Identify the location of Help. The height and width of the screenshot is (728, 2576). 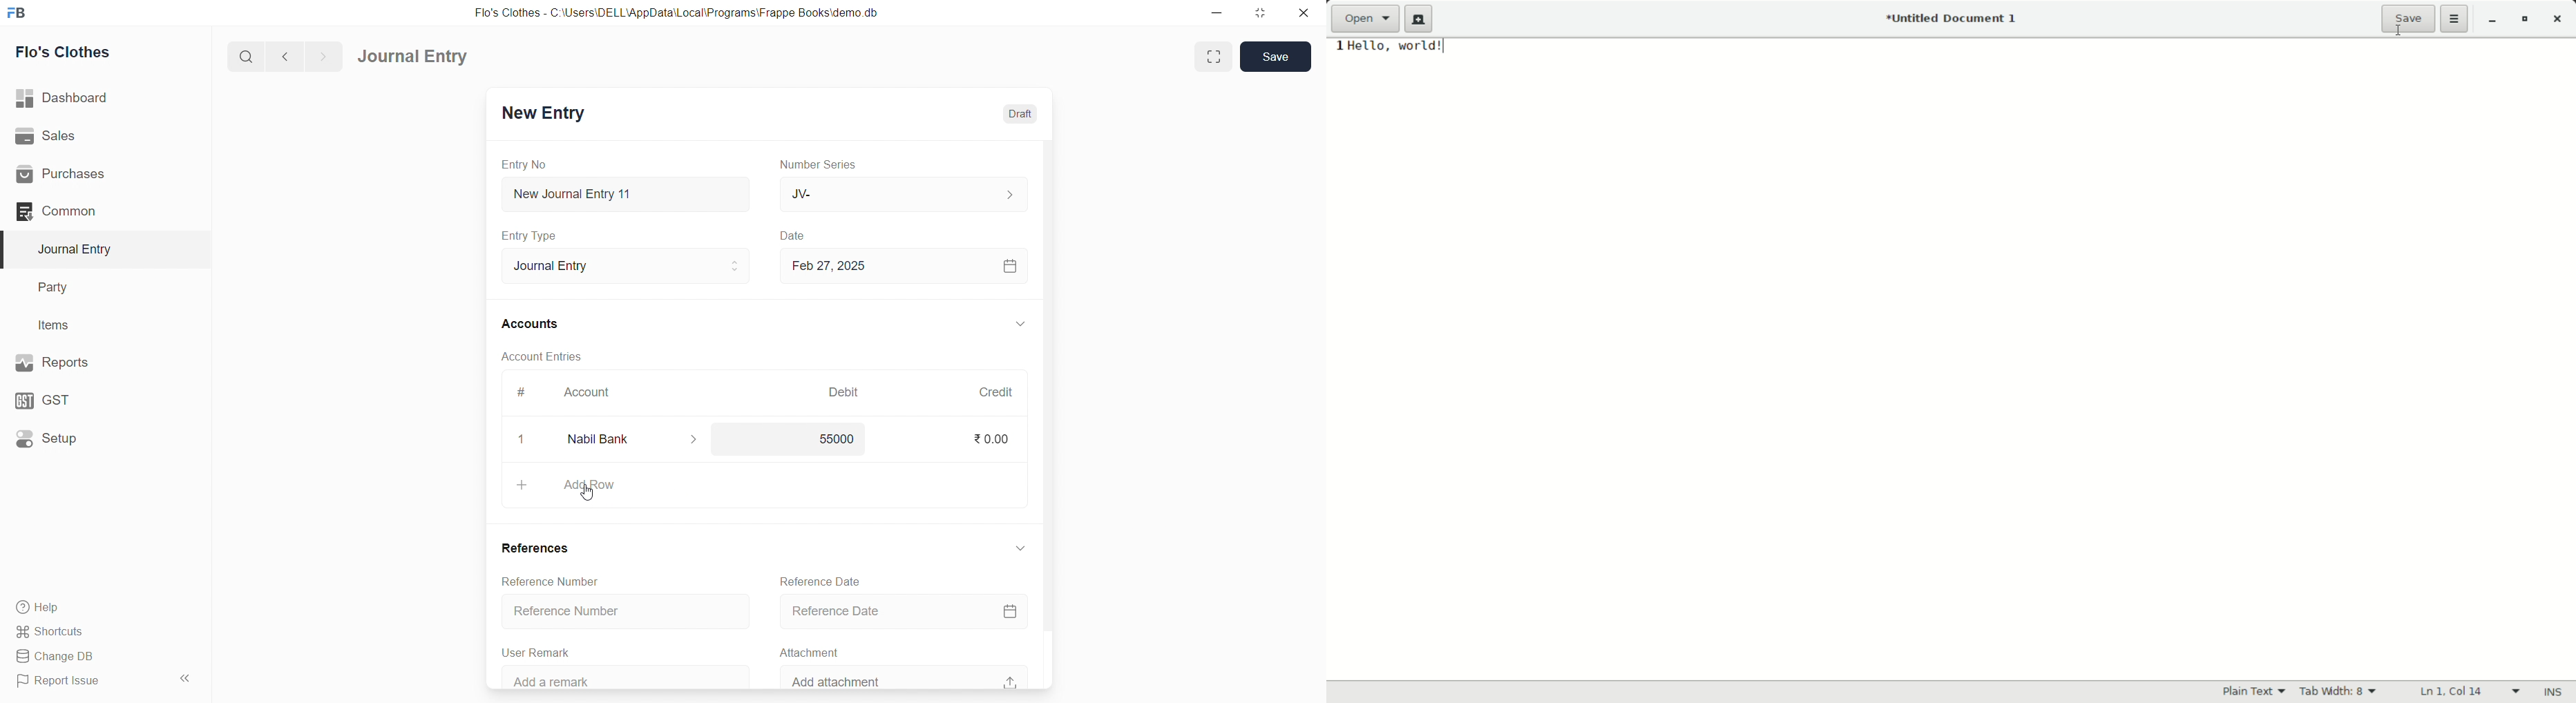
(86, 608).